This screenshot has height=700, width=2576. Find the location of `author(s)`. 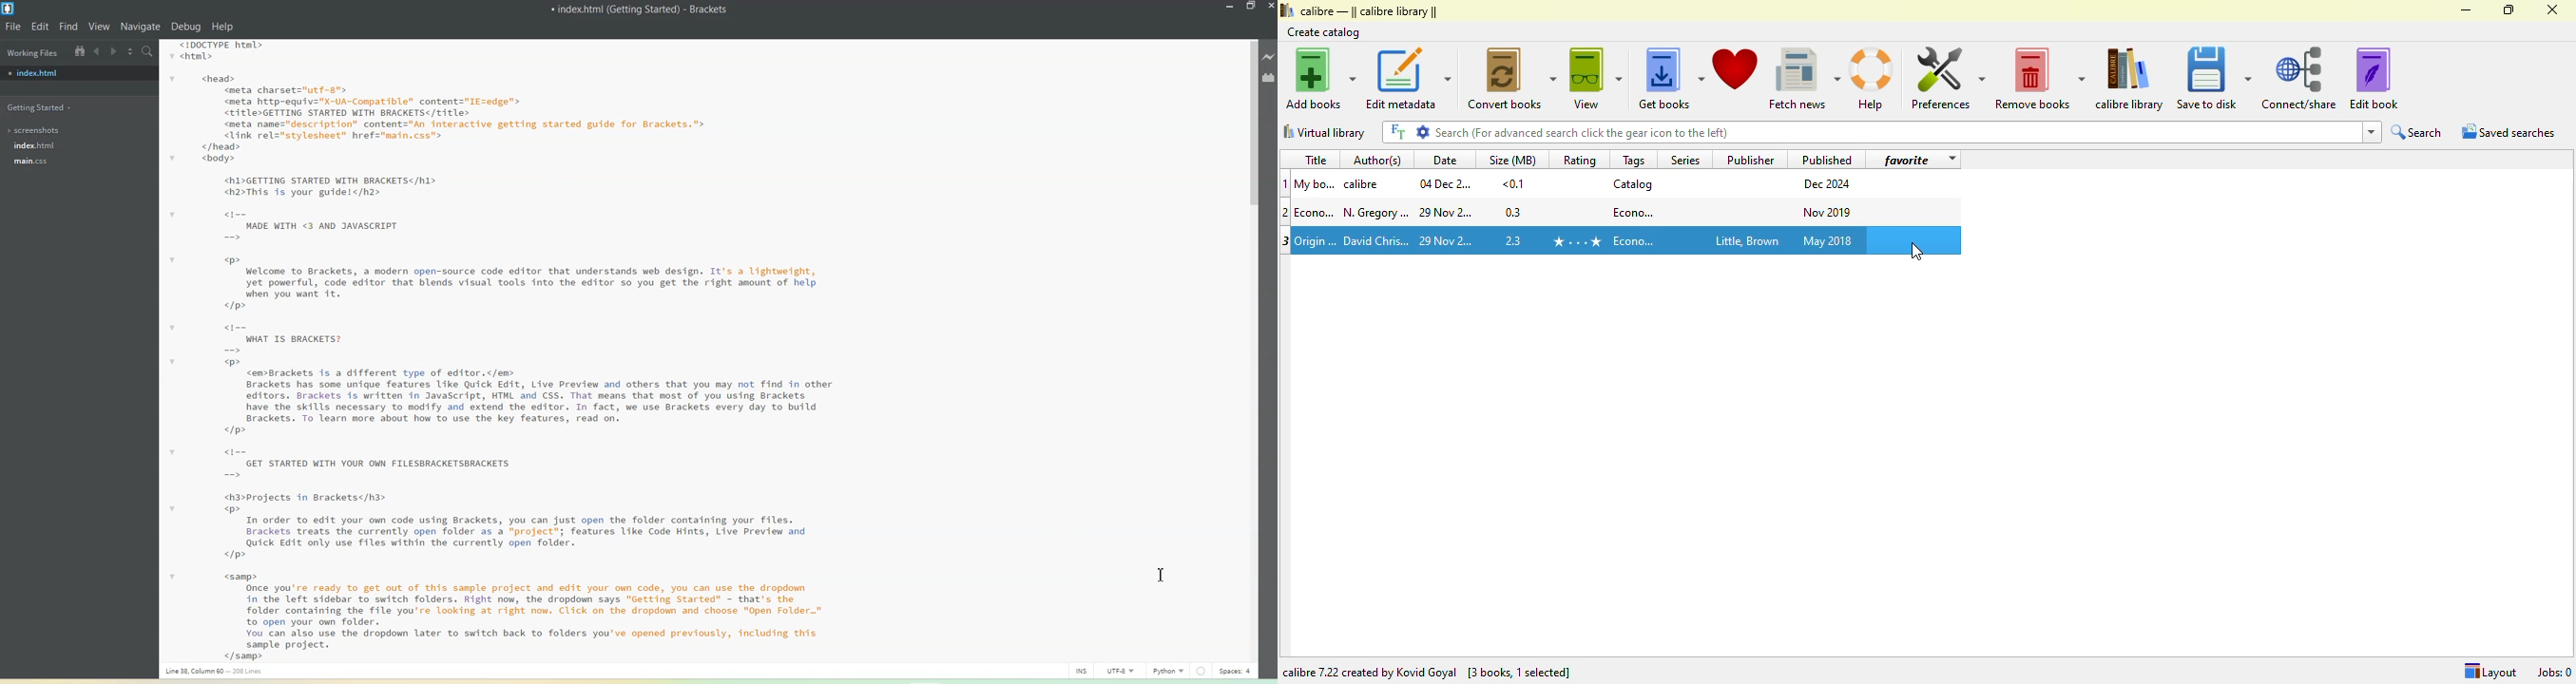

author(s) is located at coordinates (1380, 159).